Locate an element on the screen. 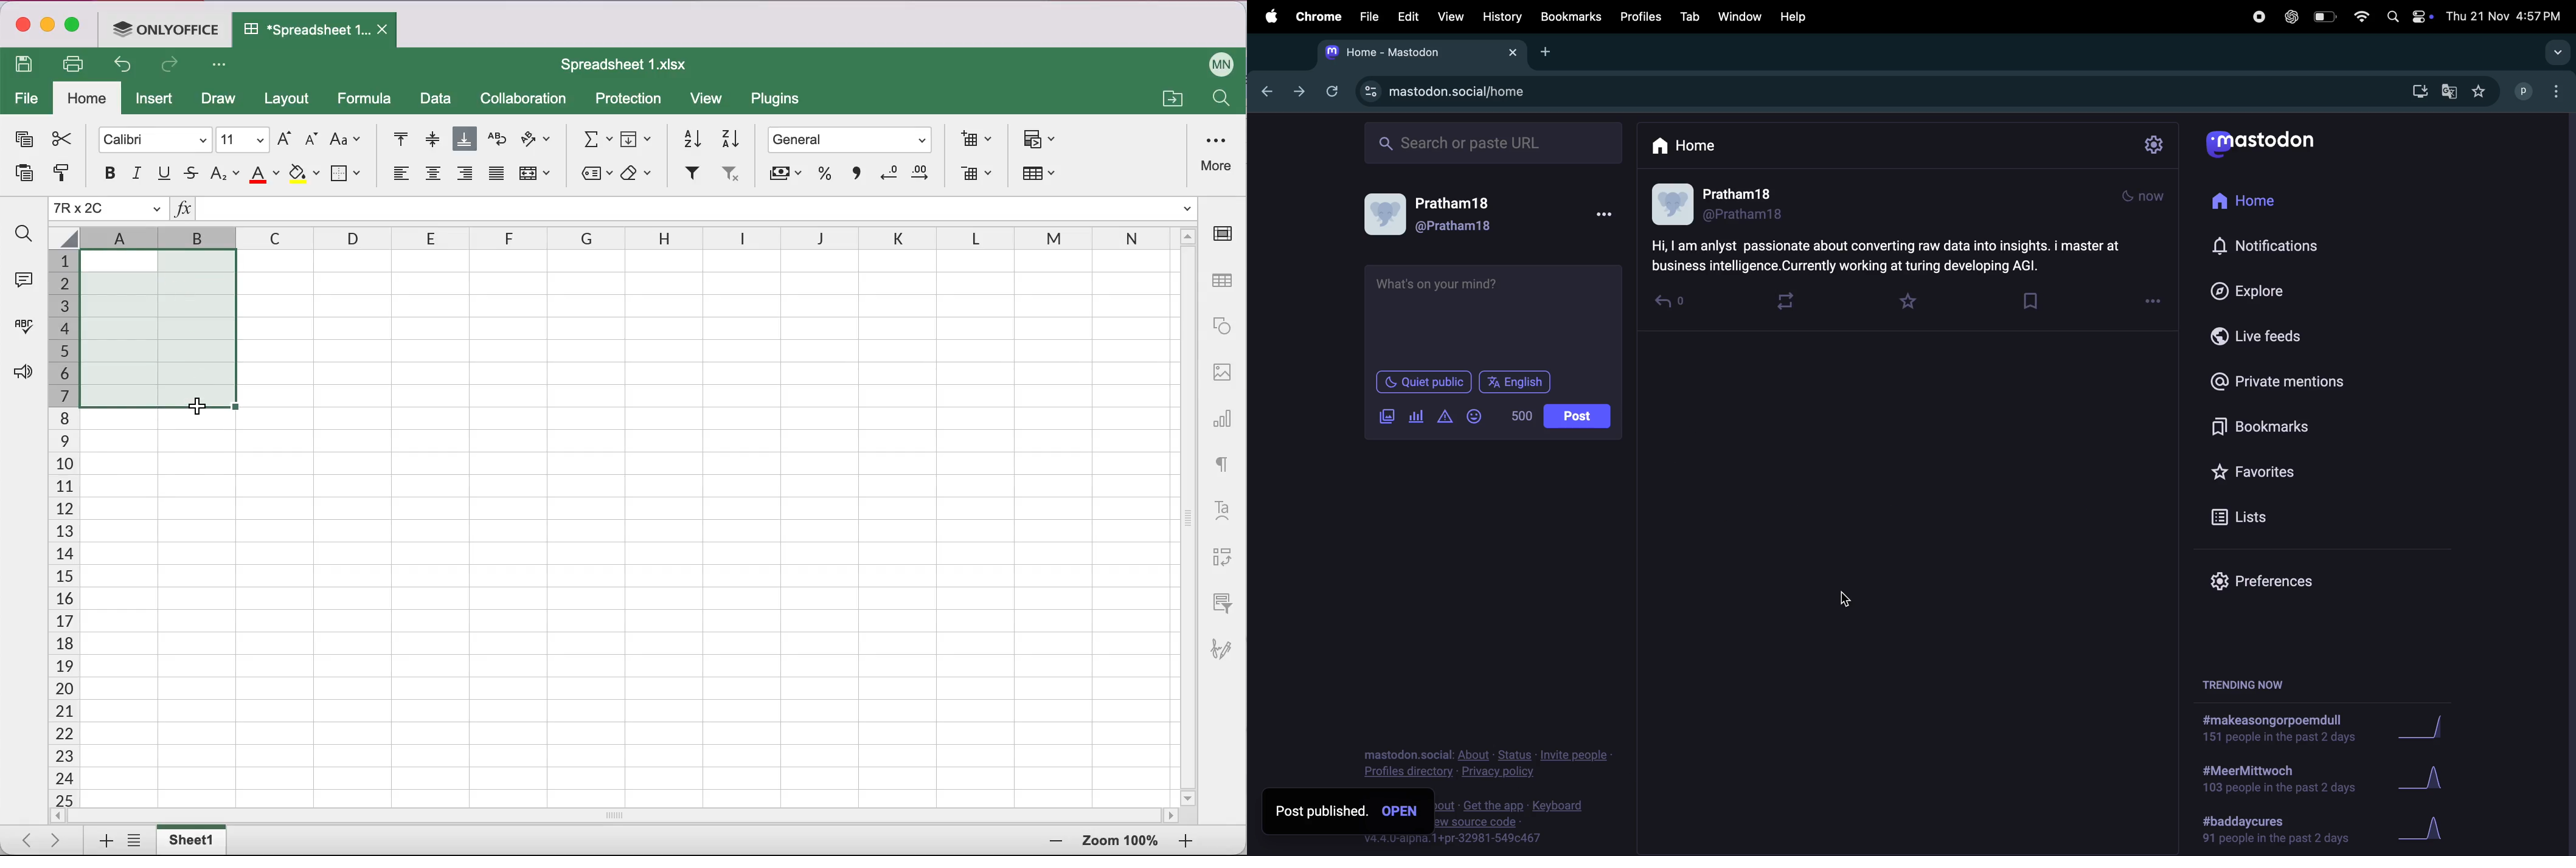 This screenshot has height=868, width=2576. home is located at coordinates (88, 99).